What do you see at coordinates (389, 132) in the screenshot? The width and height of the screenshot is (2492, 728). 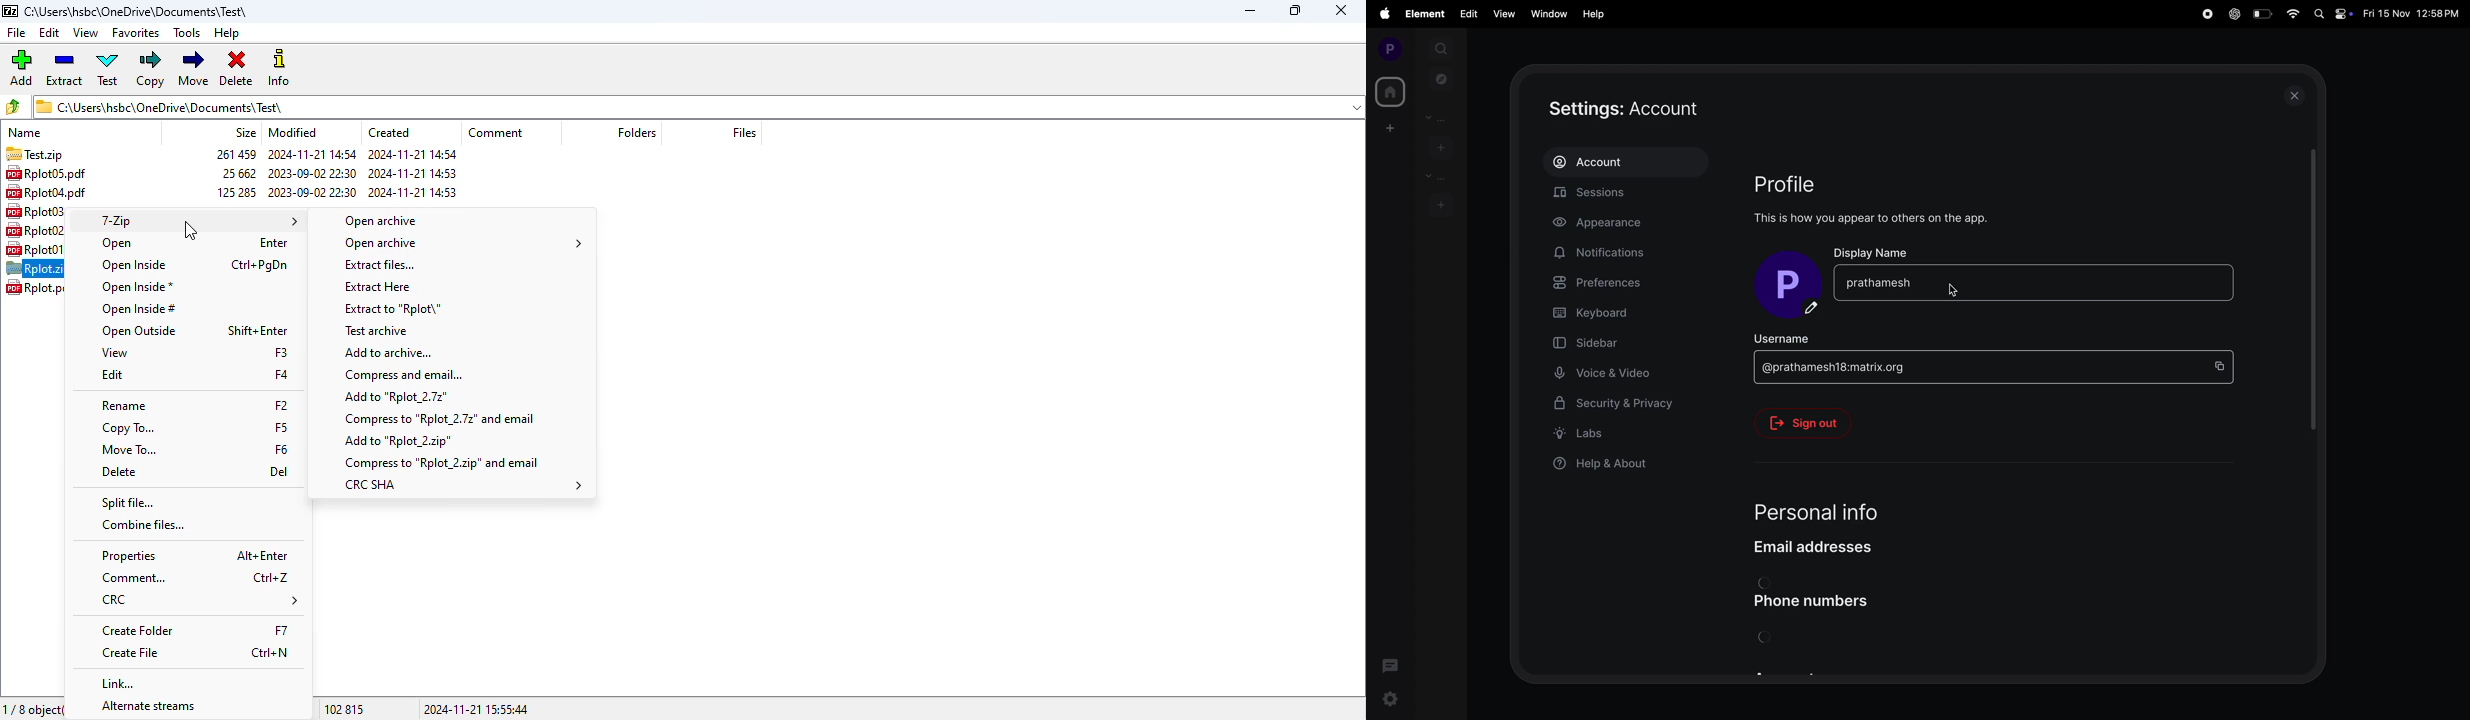 I see `created` at bounding box center [389, 132].